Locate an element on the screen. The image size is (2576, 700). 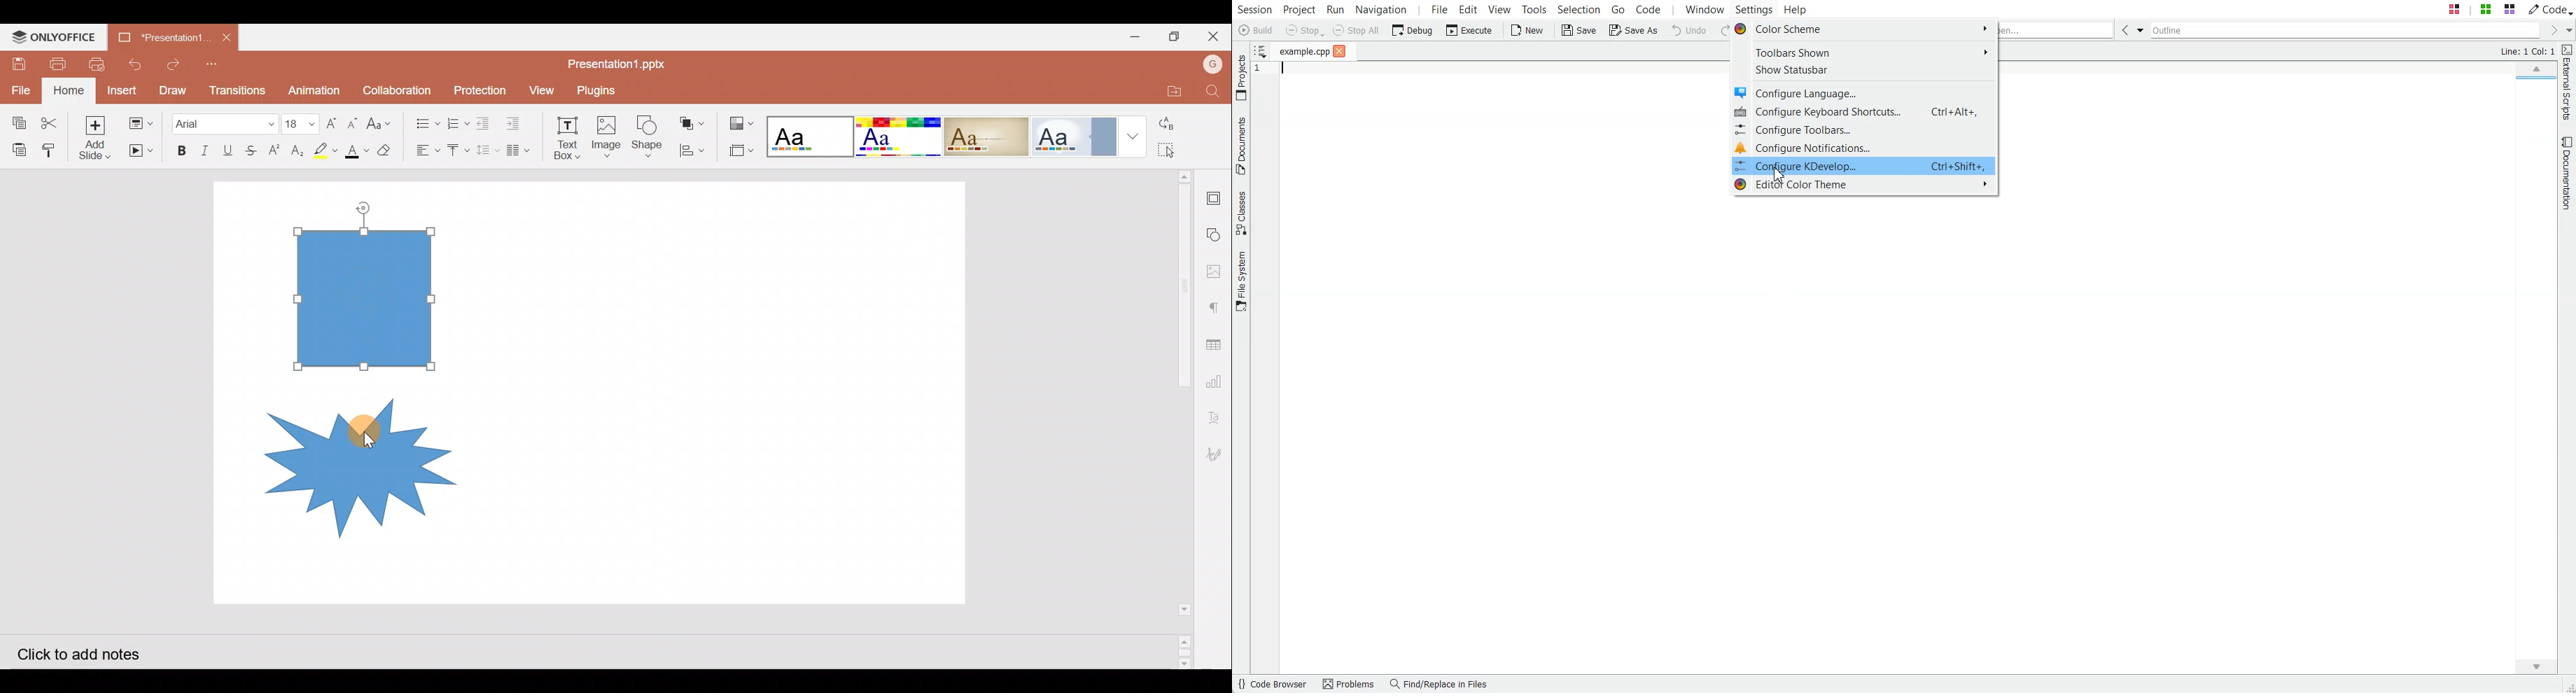
Start slideshow is located at coordinates (139, 151).